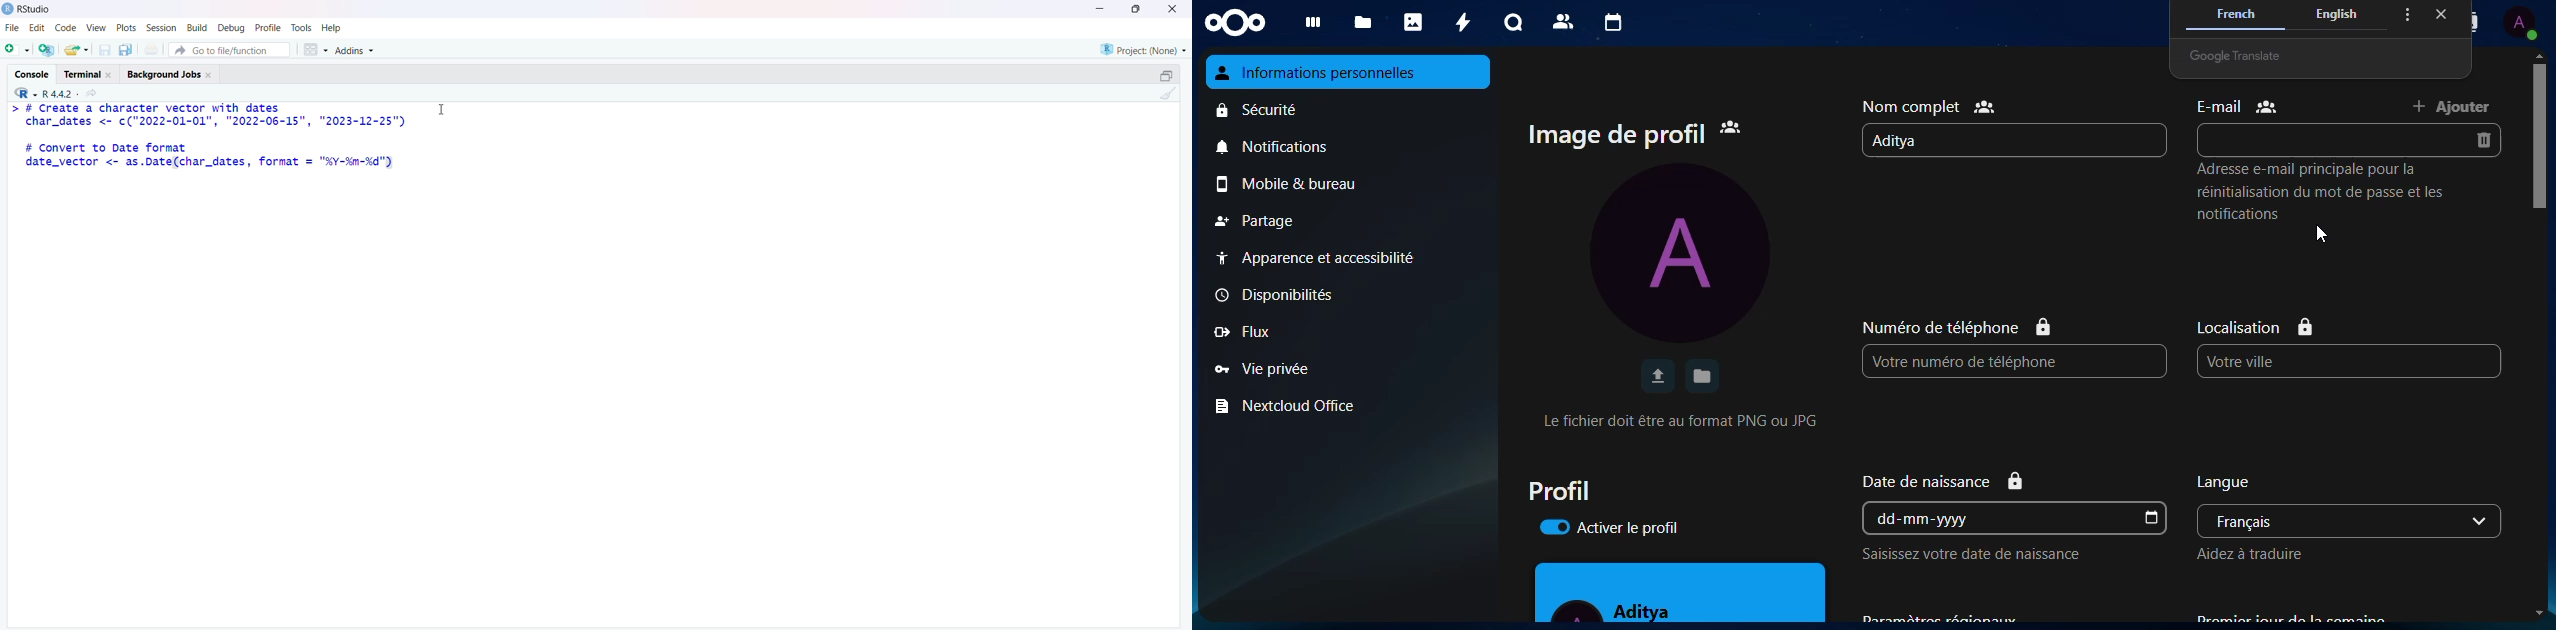 This screenshot has width=2576, height=644. Describe the element at coordinates (173, 73) in the screenshot. I see `Background Jobs` at that location.